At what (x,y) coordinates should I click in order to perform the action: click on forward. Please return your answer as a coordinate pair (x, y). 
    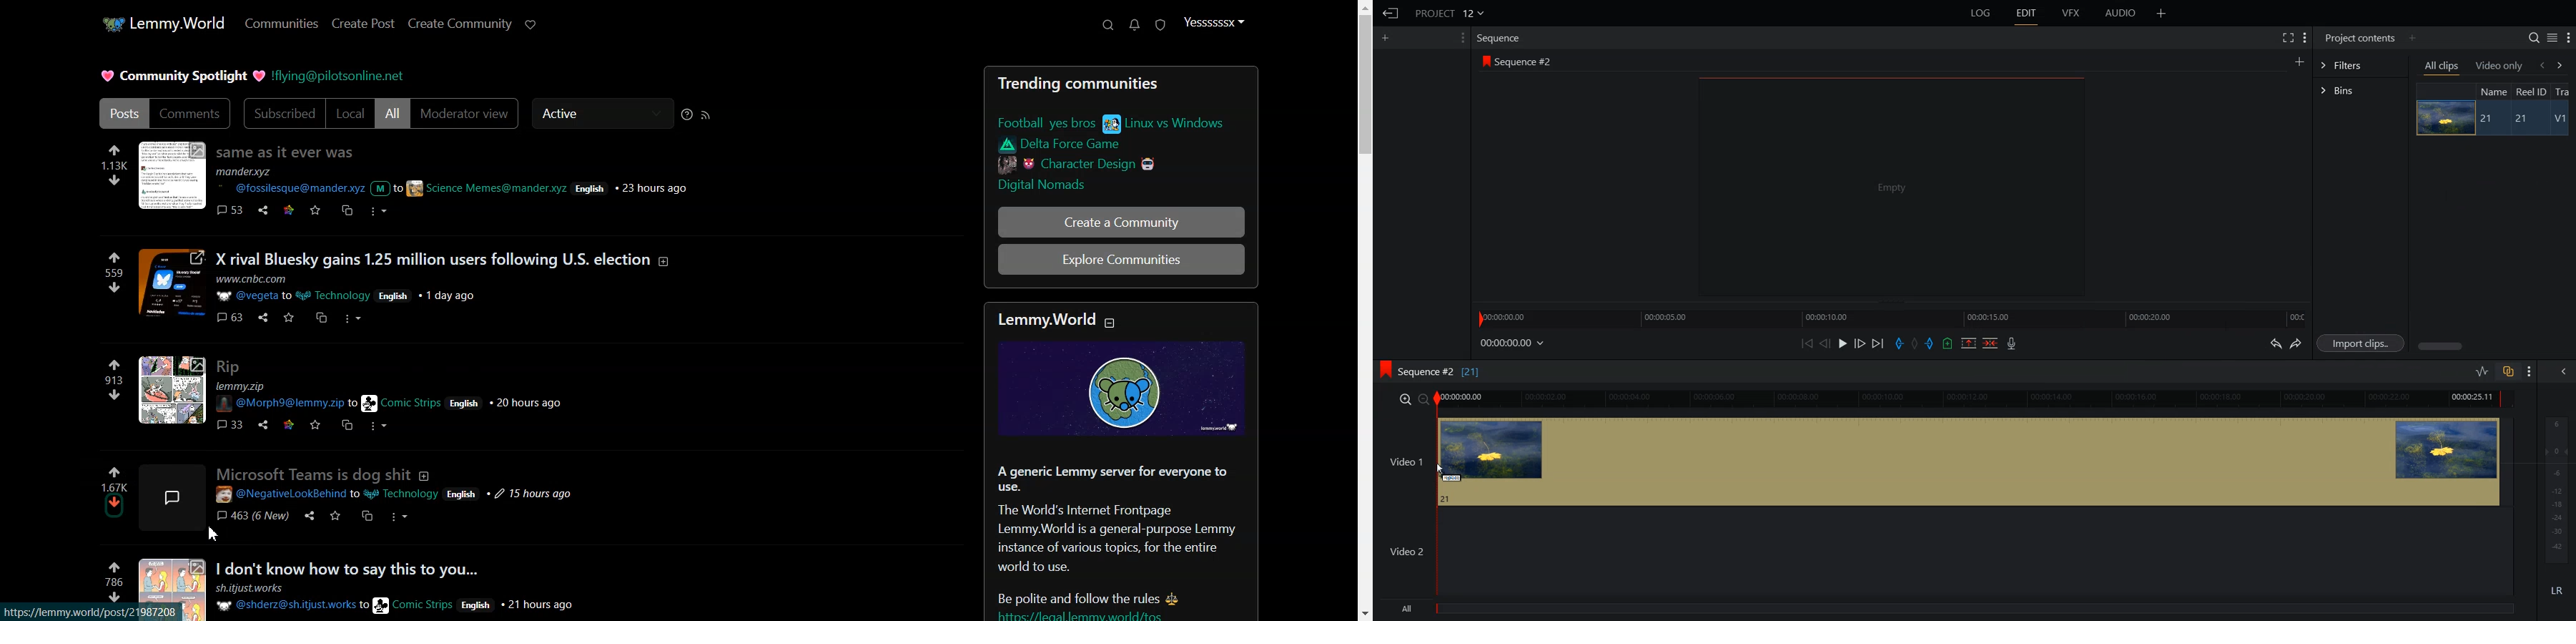
    Looking at the image, I should click on (2565, 65).